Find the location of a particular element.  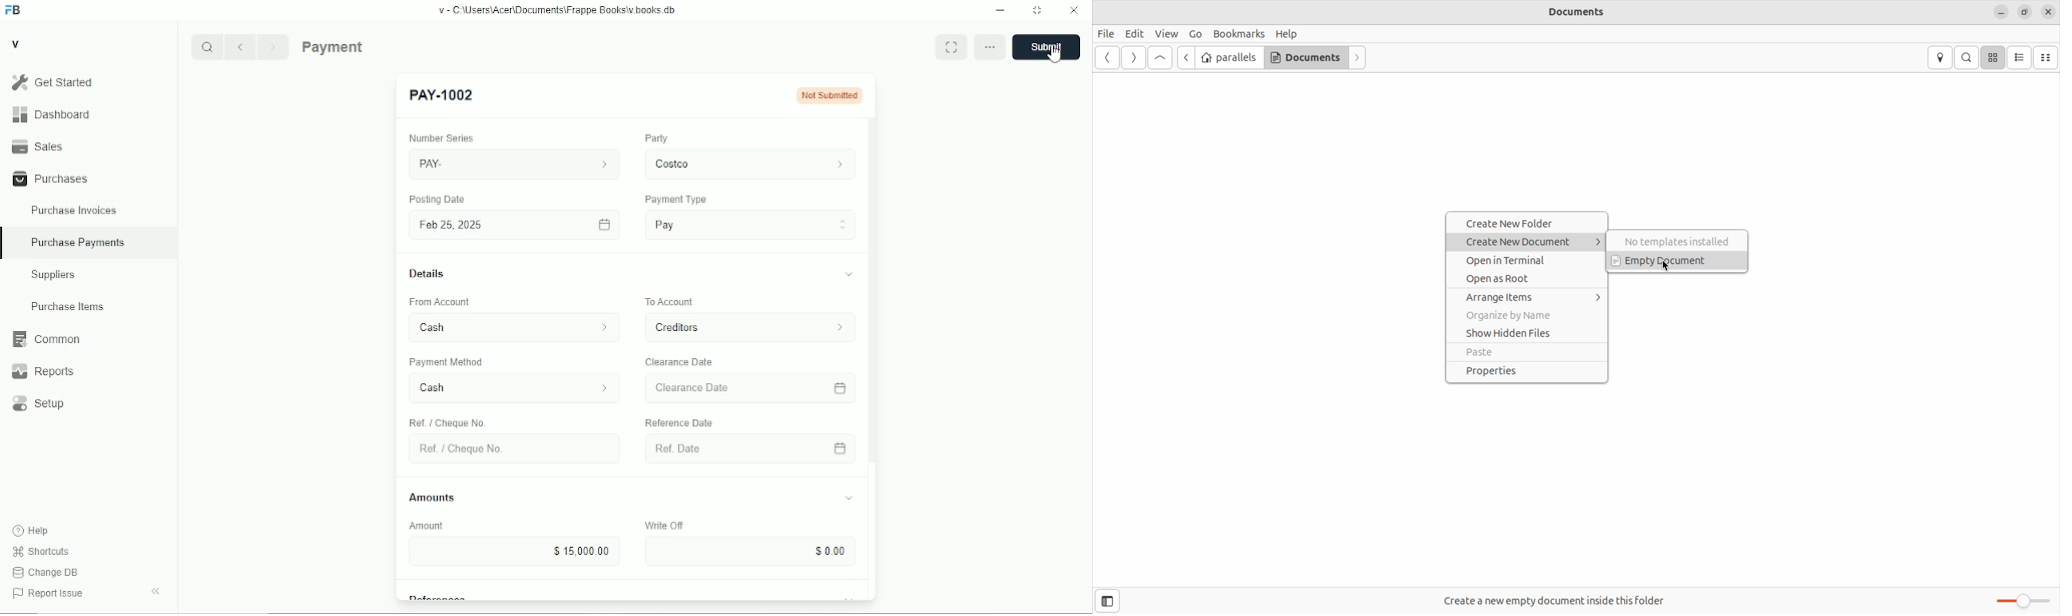

$15,000 is located at coordinates (515, 550).